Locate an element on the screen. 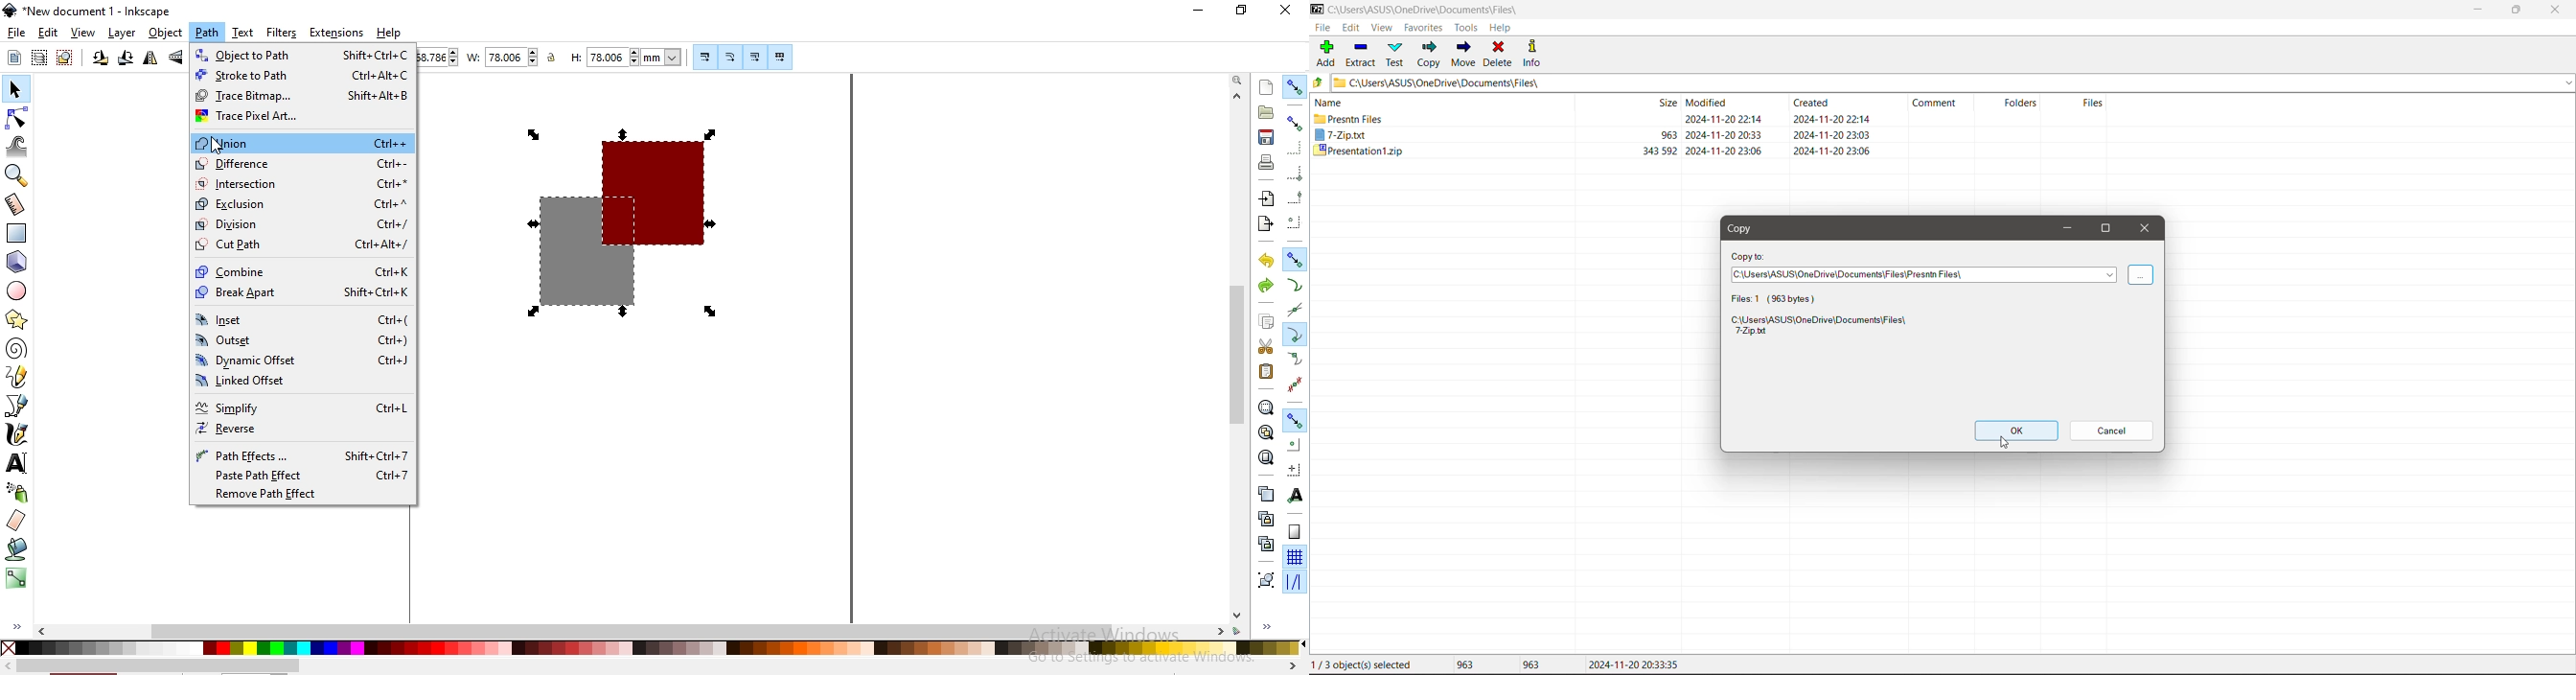  dynamic offset is located at coordinates (303, 361).